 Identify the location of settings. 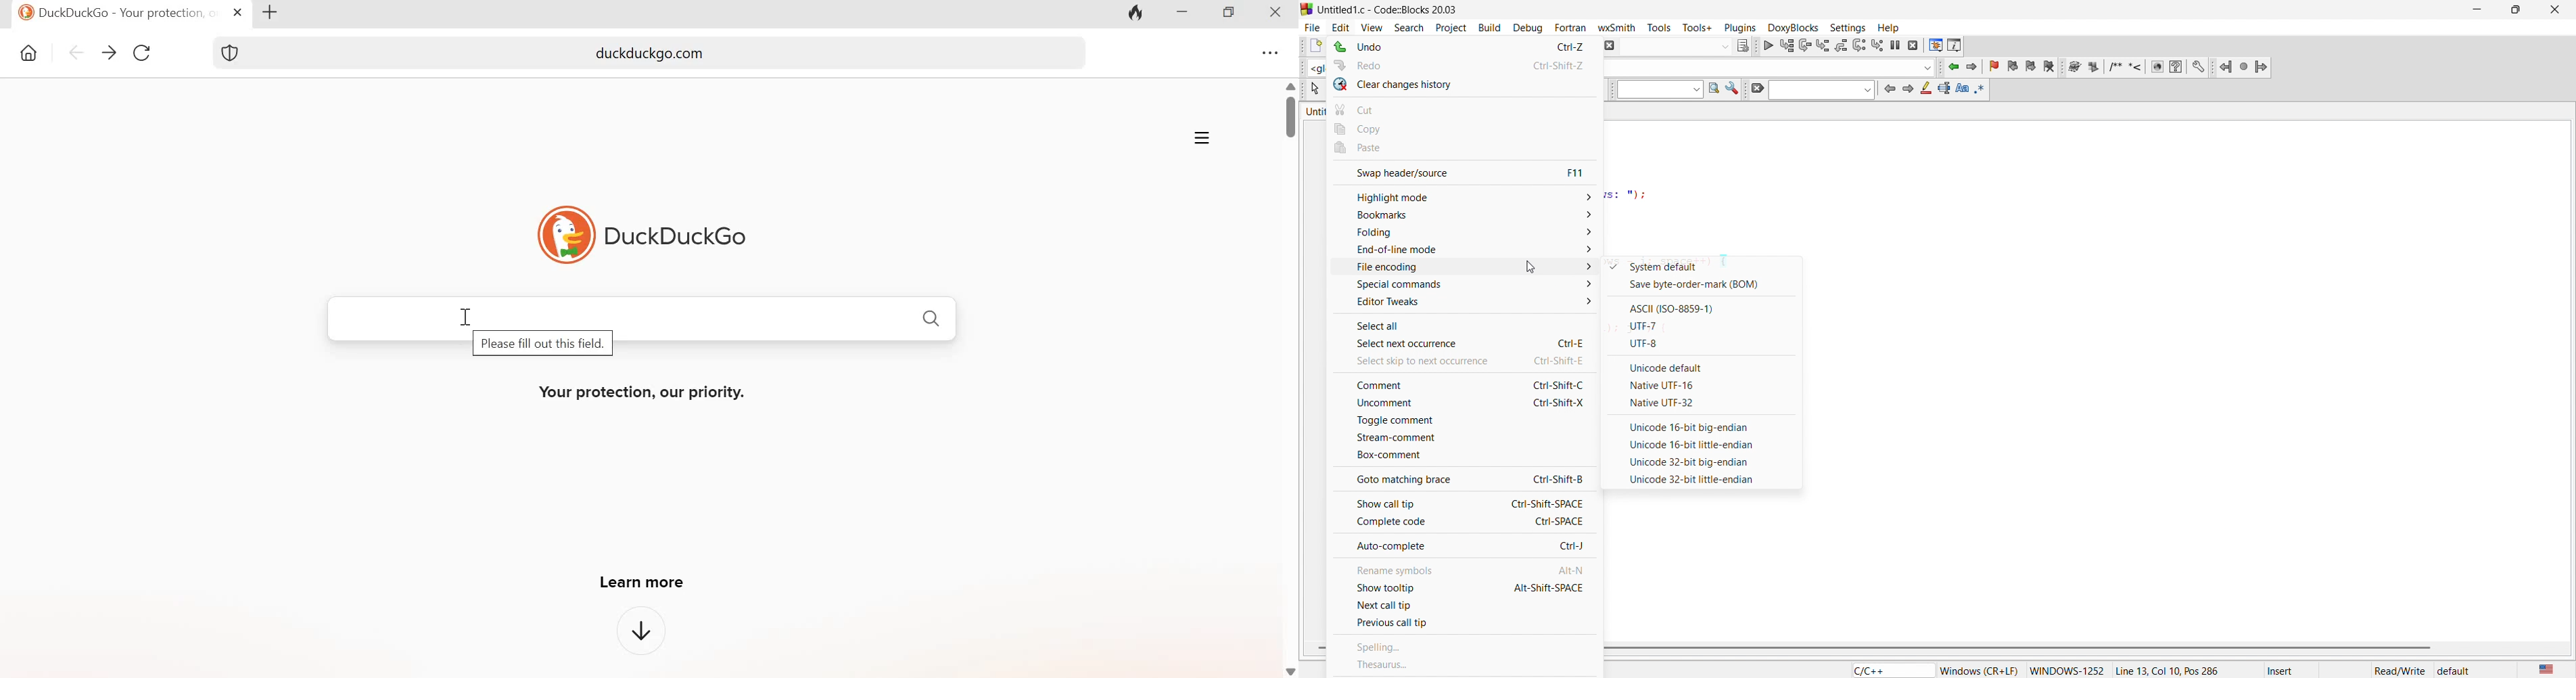
(1846, 27).